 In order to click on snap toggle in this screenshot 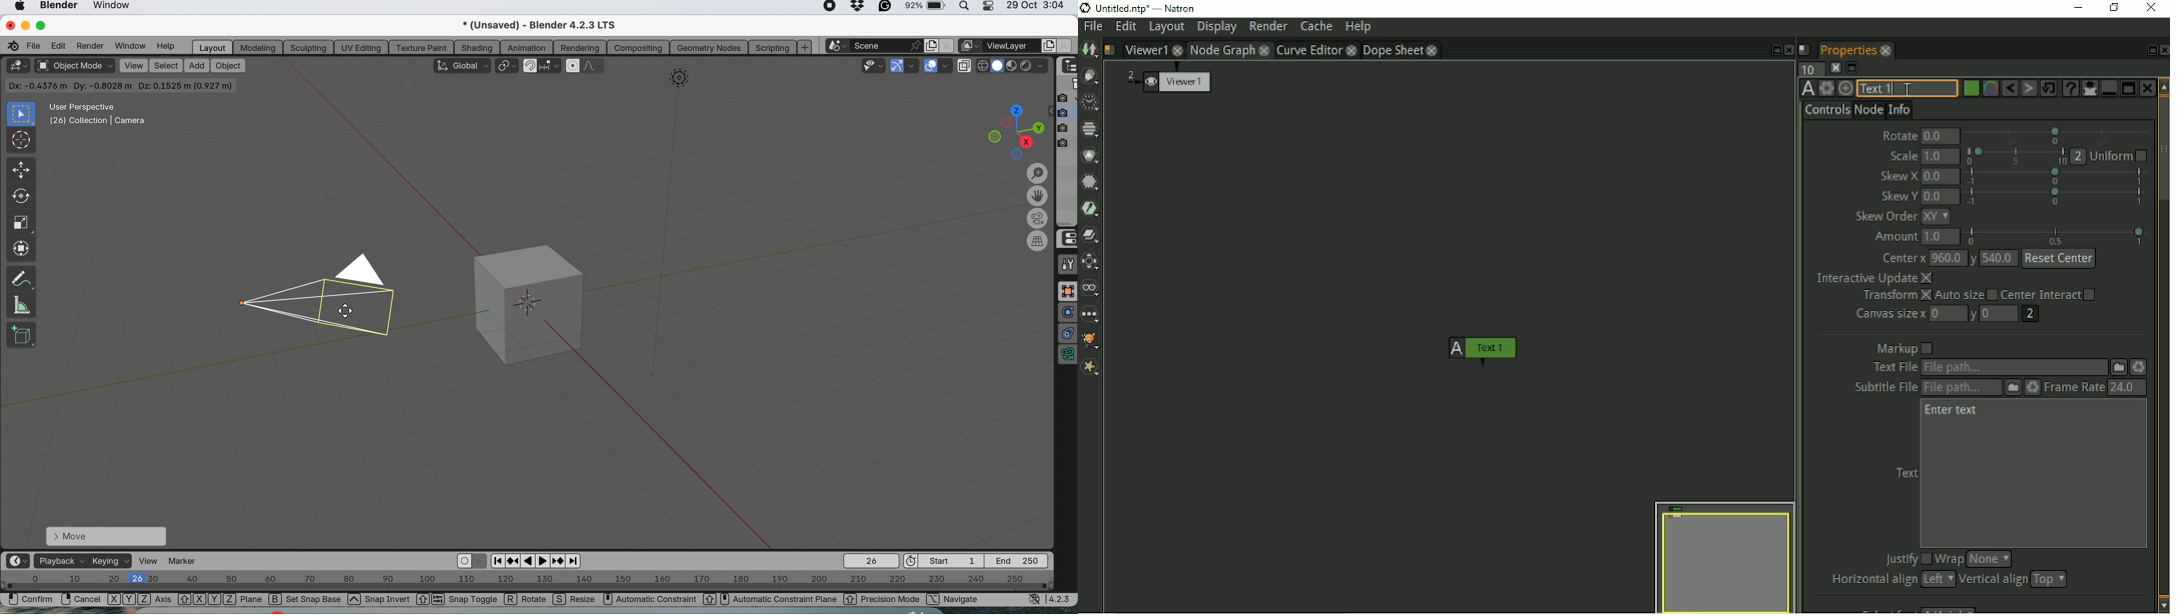, I will do `click(466, 600)`.